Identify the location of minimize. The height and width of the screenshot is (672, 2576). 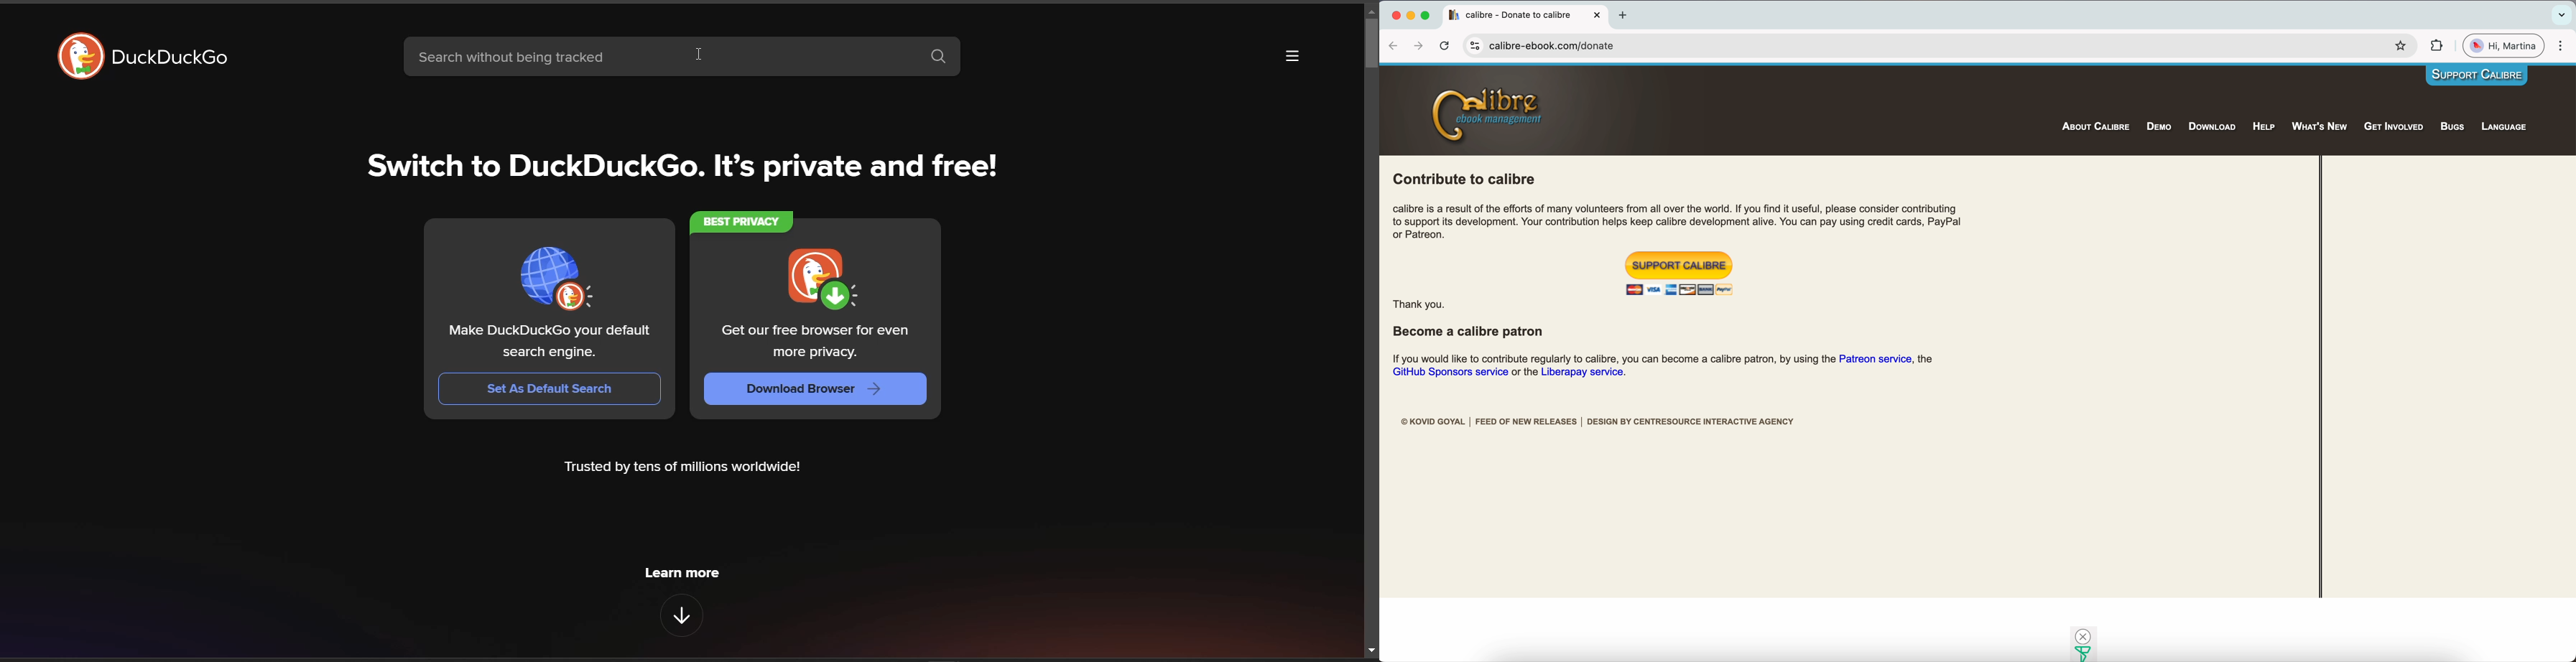
(1410, 12).